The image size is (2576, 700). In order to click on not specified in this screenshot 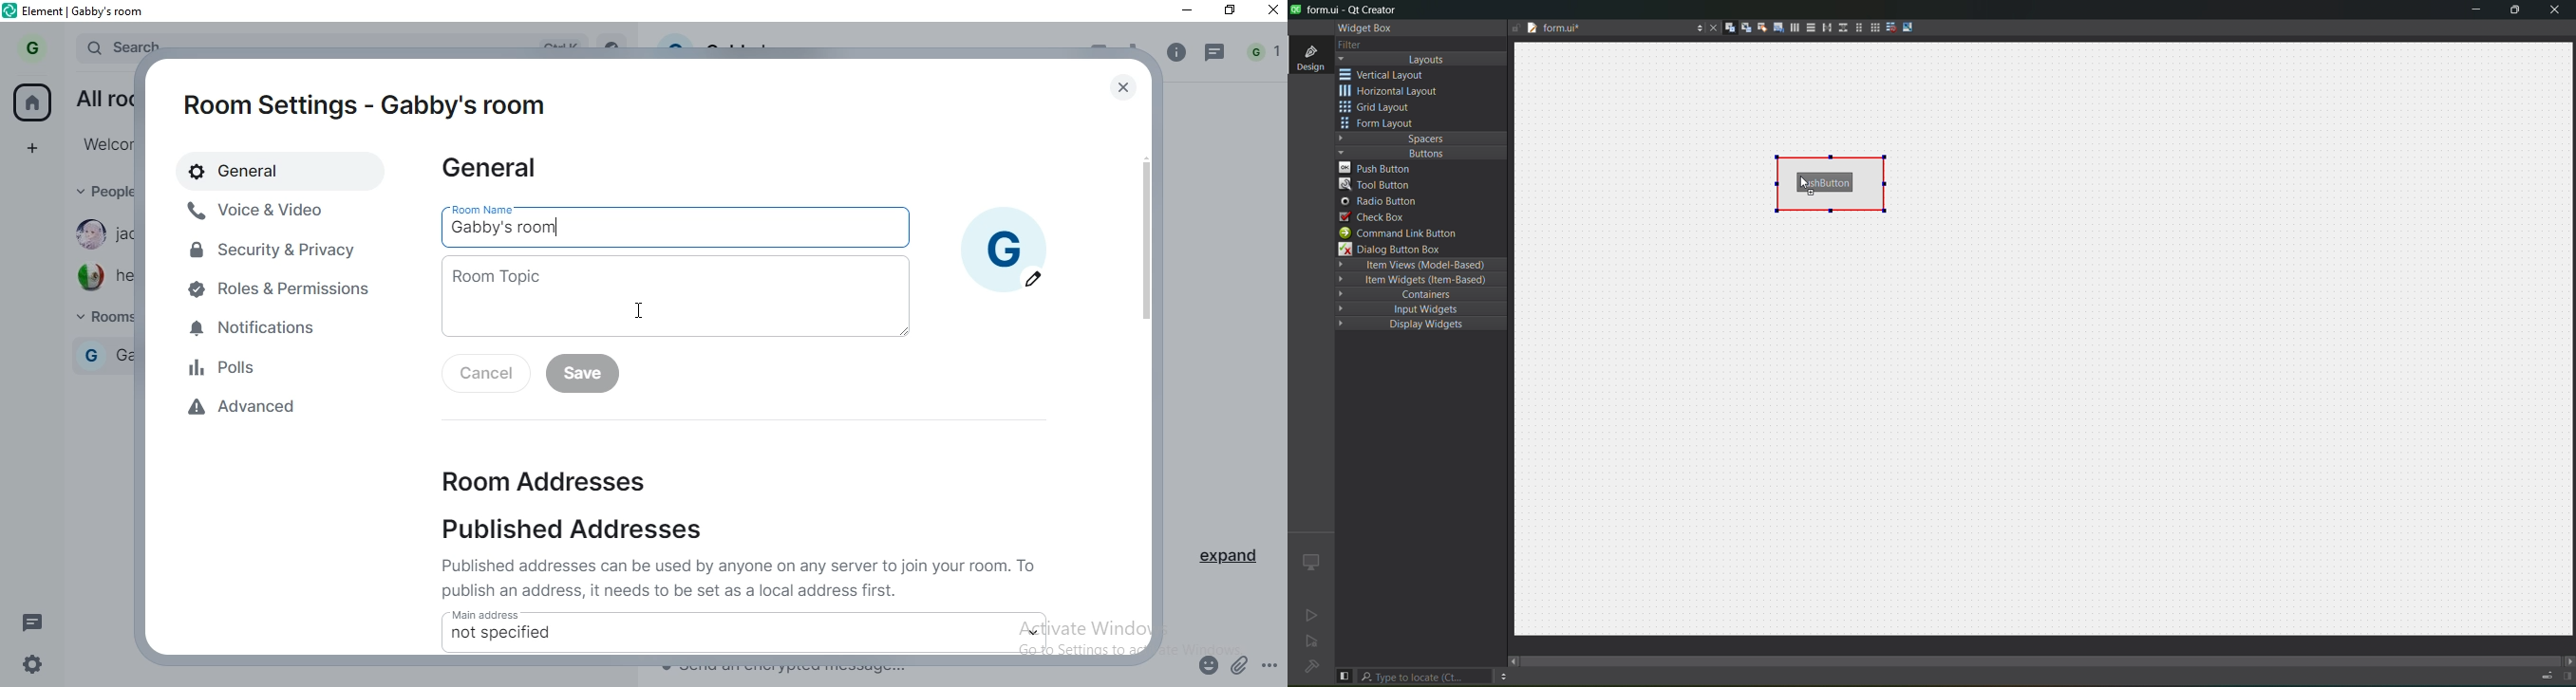, I will do `click(502, 634)`.